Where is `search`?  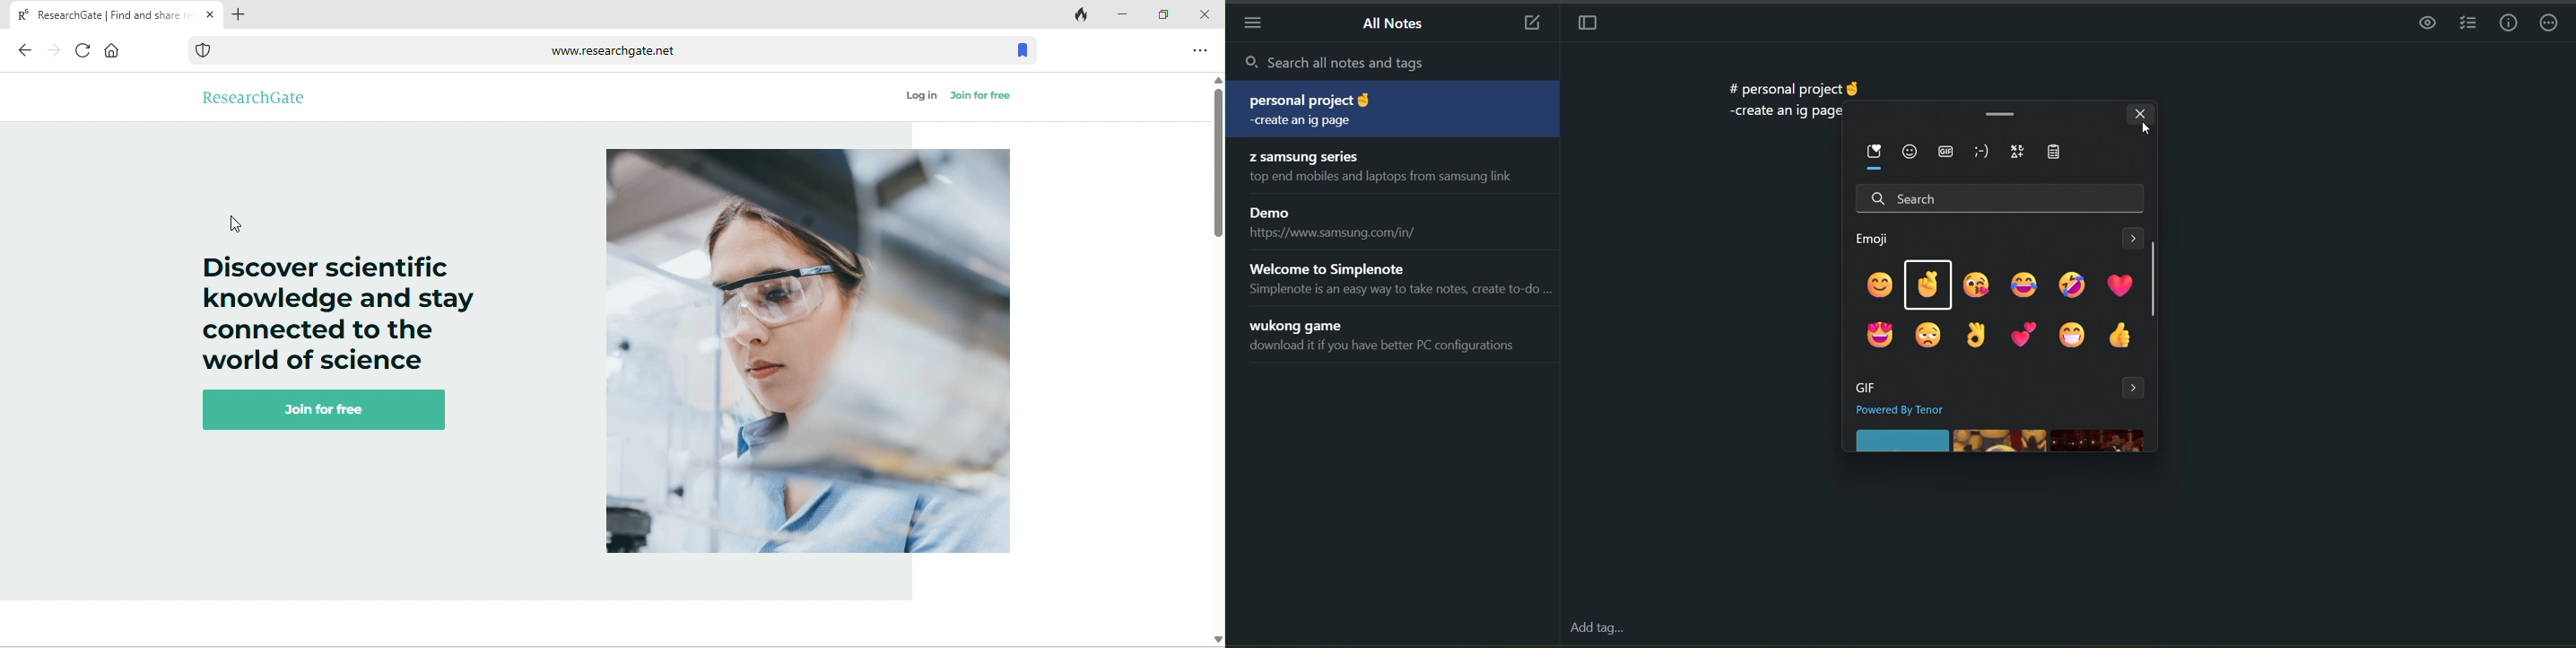
search is located at coordinates (1999, 197).